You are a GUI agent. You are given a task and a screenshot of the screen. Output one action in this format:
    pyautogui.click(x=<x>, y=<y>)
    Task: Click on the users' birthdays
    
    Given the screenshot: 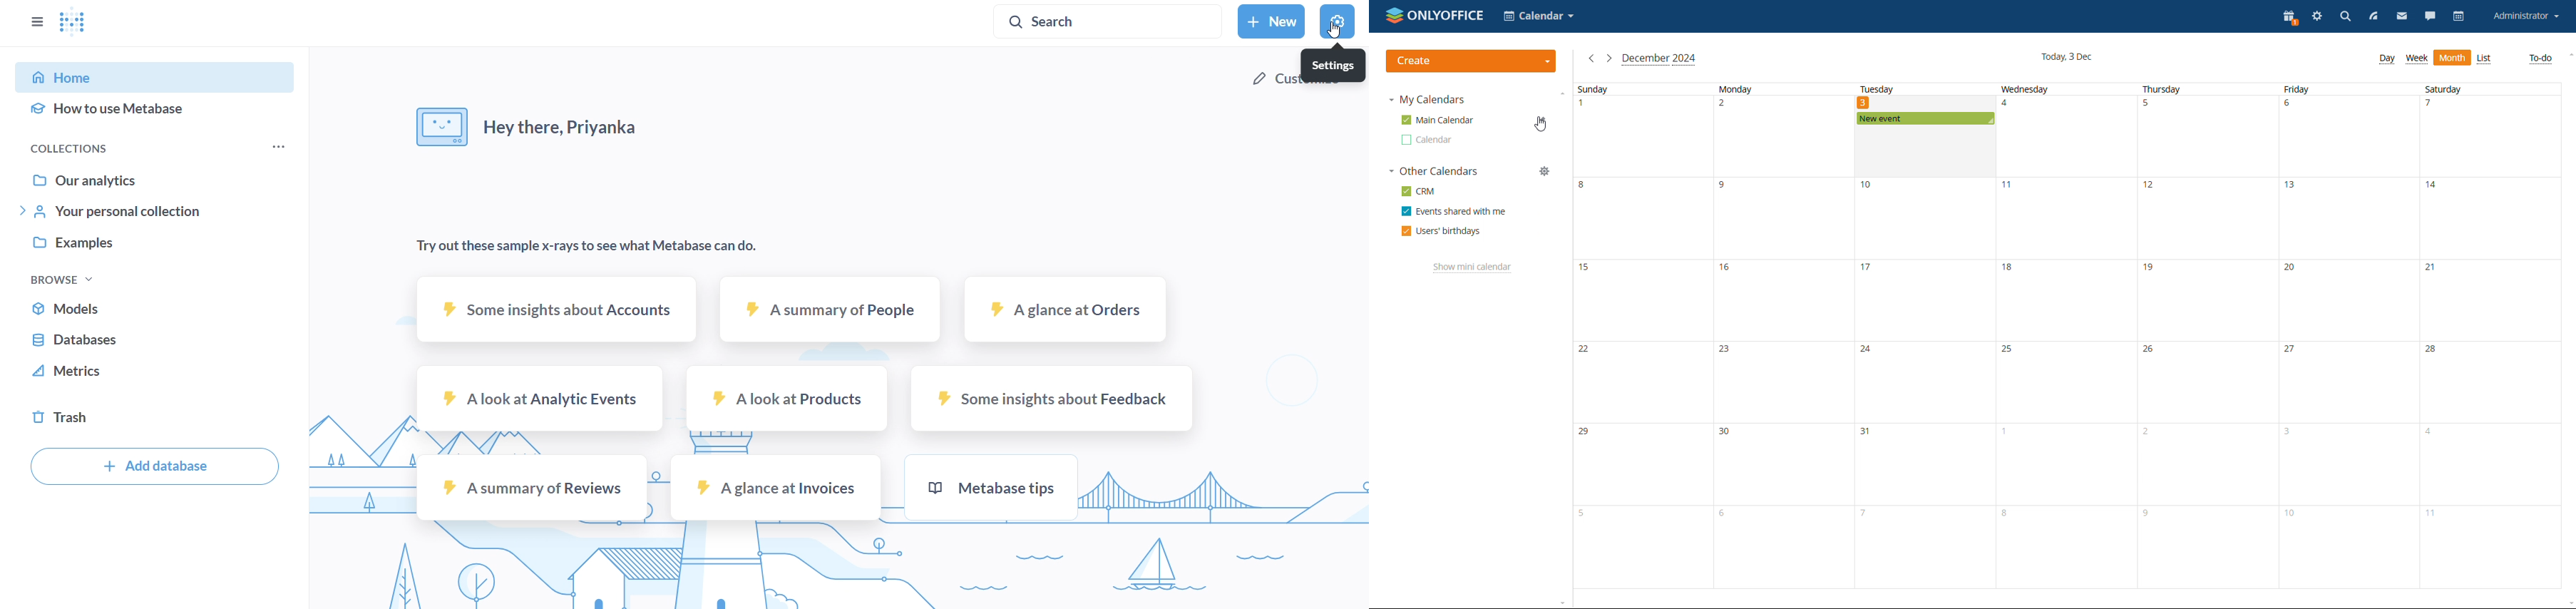 What is the action you would take?
    pyautogui.click(x=1440, y=232)
    